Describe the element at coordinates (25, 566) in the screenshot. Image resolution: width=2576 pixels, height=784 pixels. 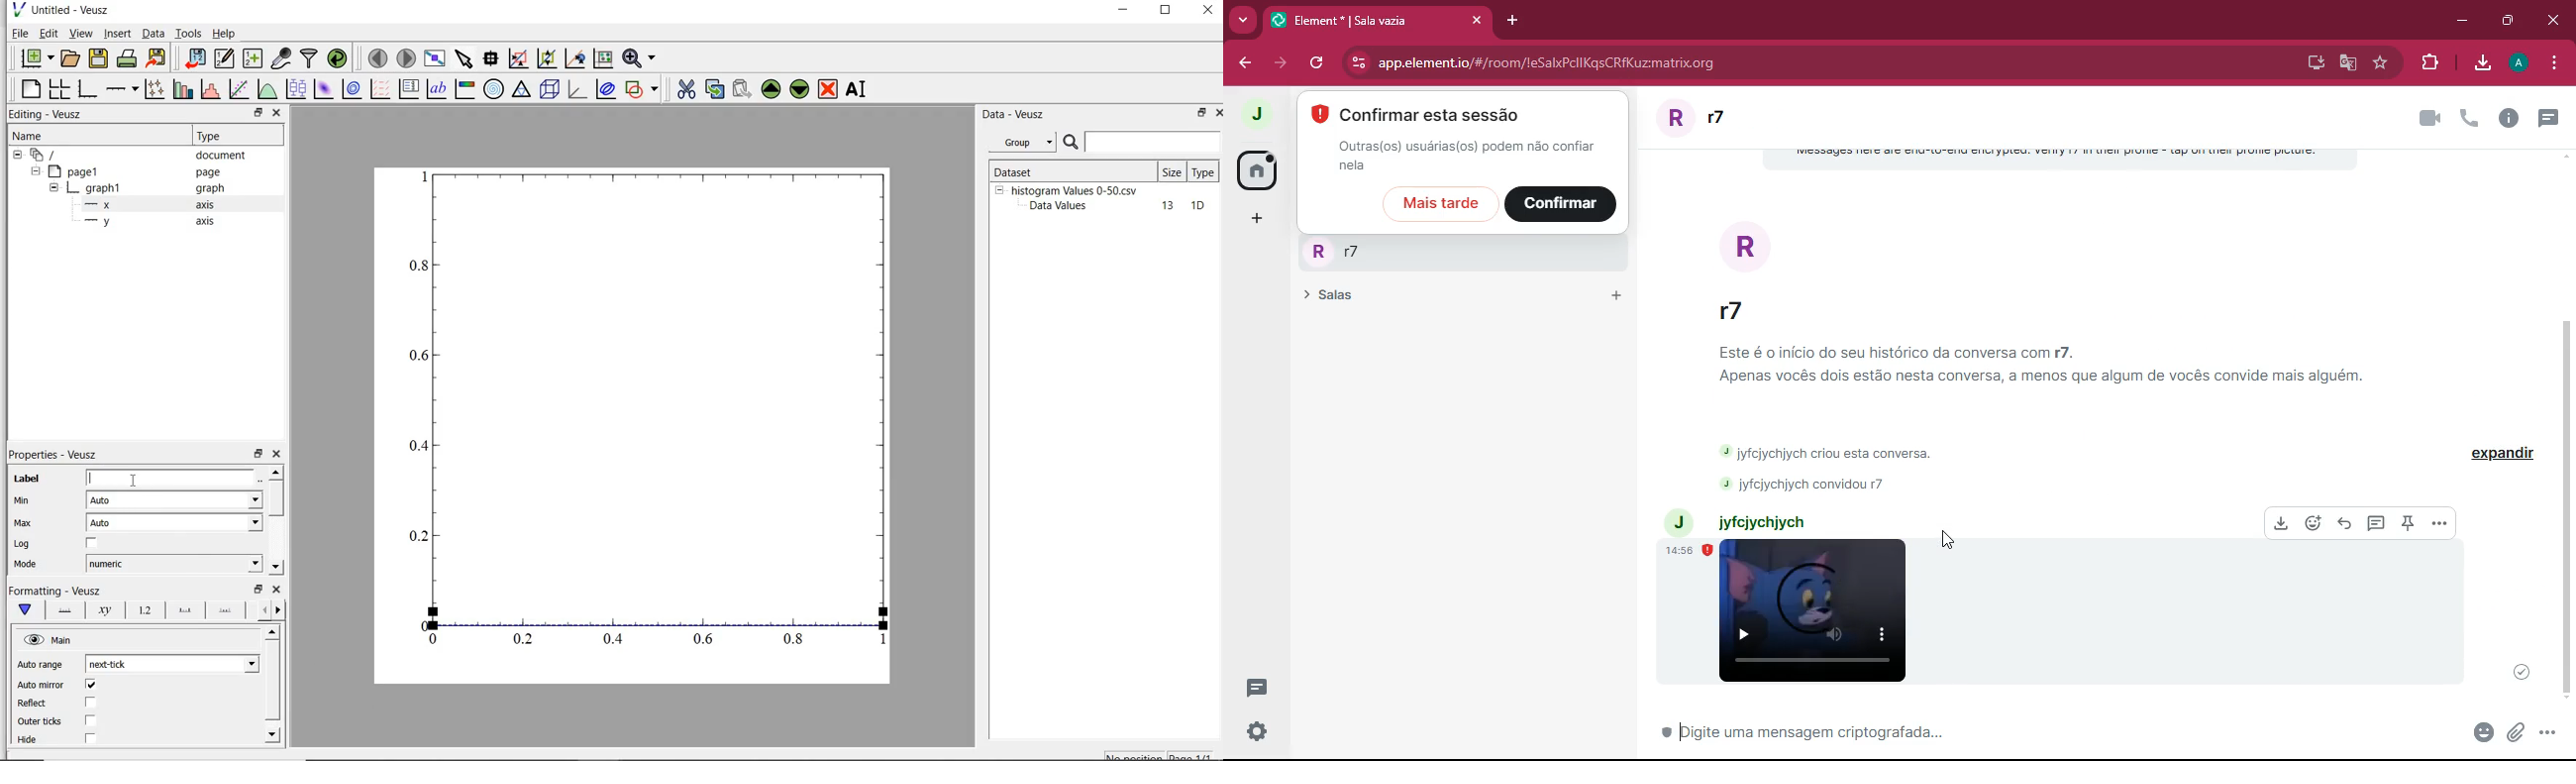
I see `| Mode` at that location.